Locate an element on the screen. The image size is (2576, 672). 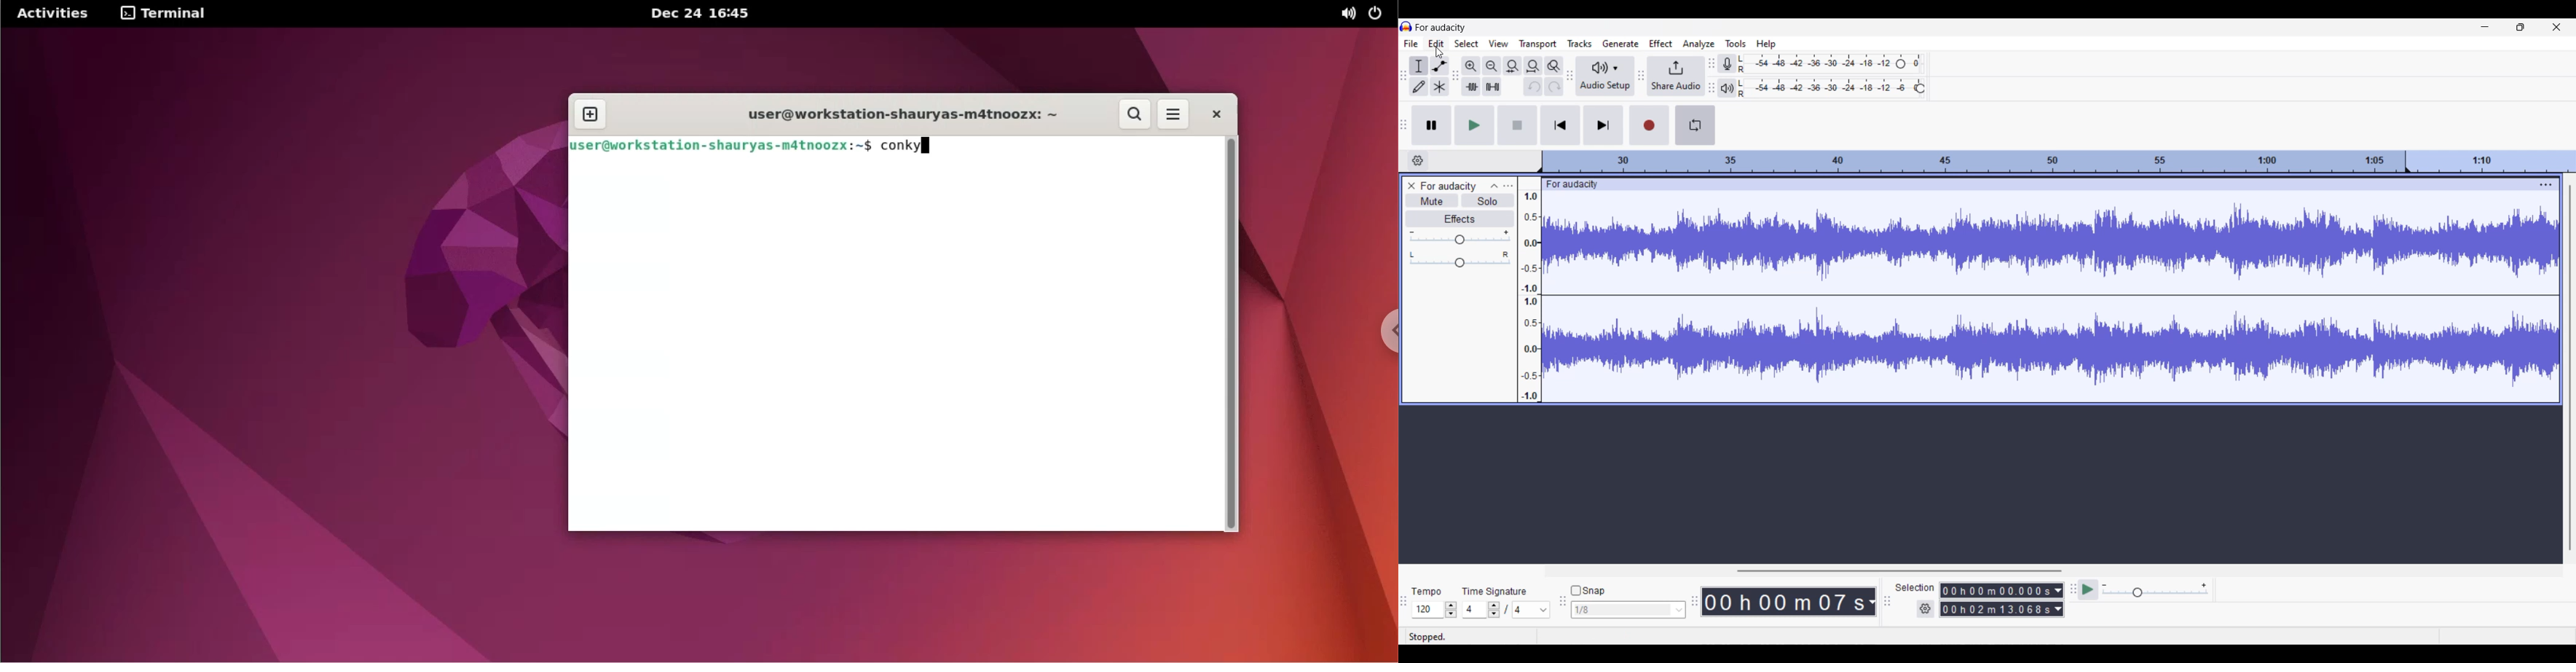
Cursor is located at coordinates (1438, 52).